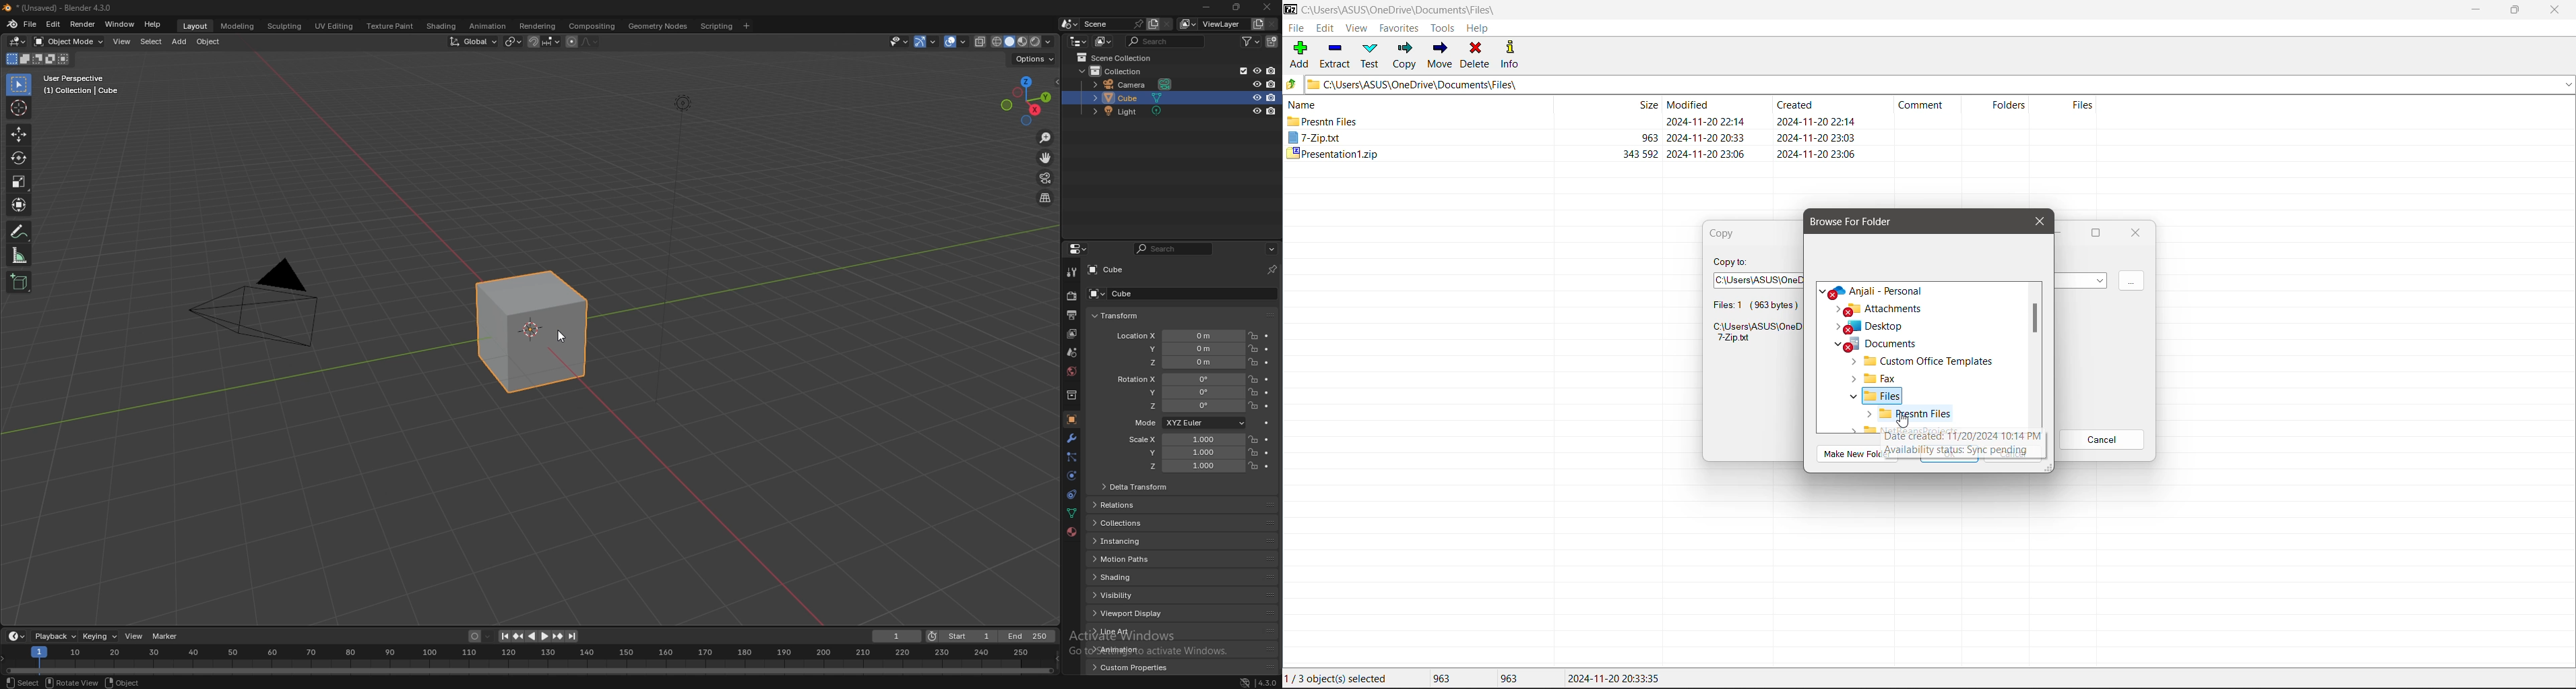 The width and height of the screenshot is (2576, 700). I want to click on physics, so click(1072, 476).